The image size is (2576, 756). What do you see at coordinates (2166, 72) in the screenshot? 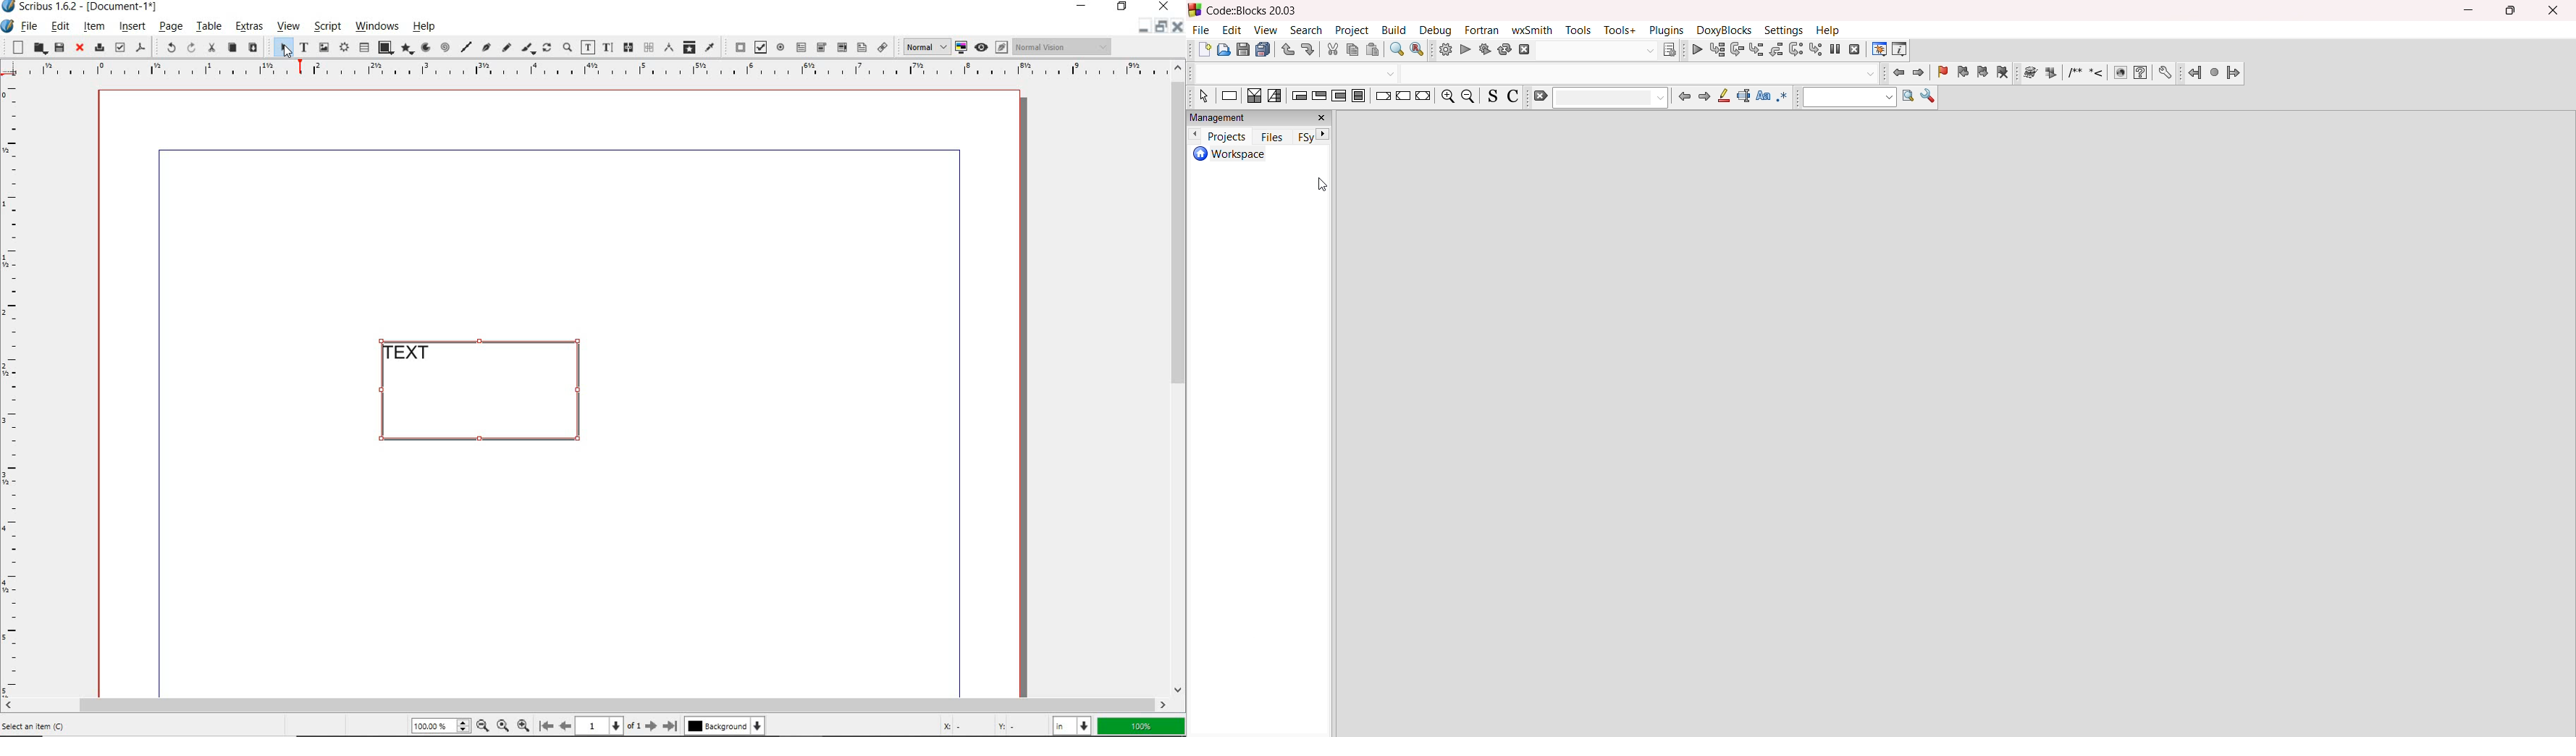
I see `Preferences` at bounding box center [2166, 72].